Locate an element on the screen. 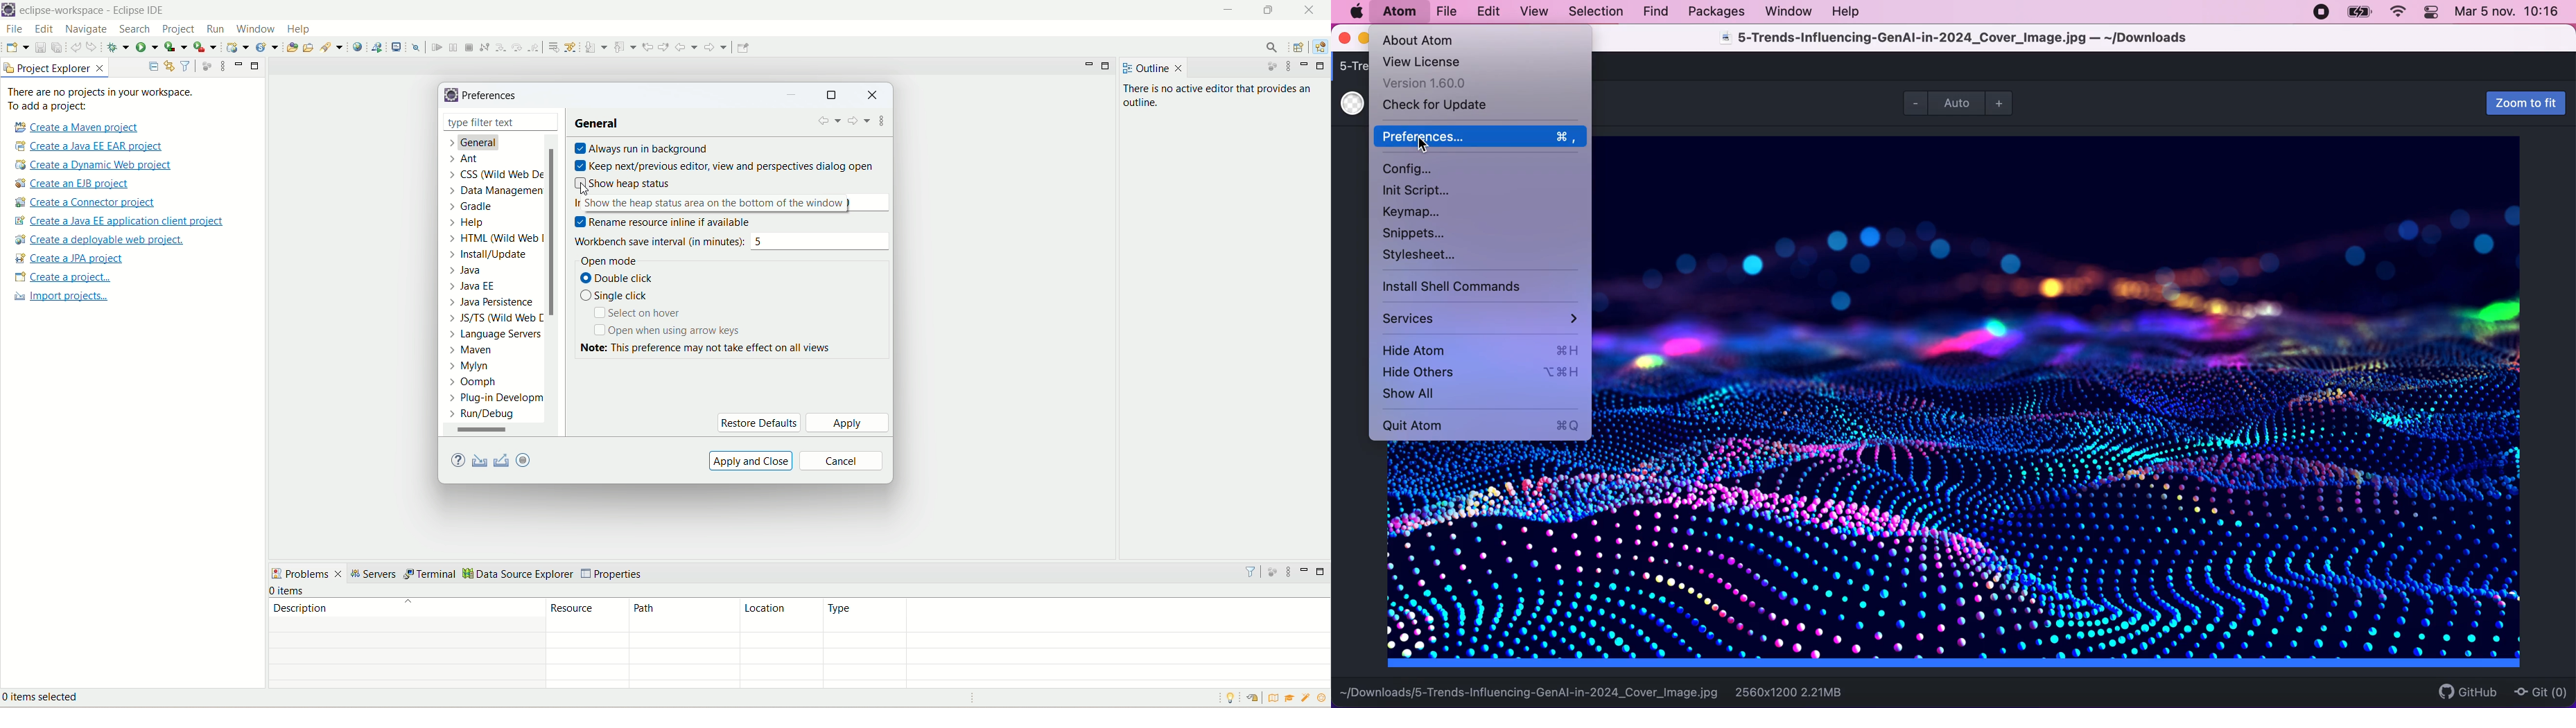 Image resolution: width=2576 pixels, height=728 pixels. help is located at coordinates (300, 29).